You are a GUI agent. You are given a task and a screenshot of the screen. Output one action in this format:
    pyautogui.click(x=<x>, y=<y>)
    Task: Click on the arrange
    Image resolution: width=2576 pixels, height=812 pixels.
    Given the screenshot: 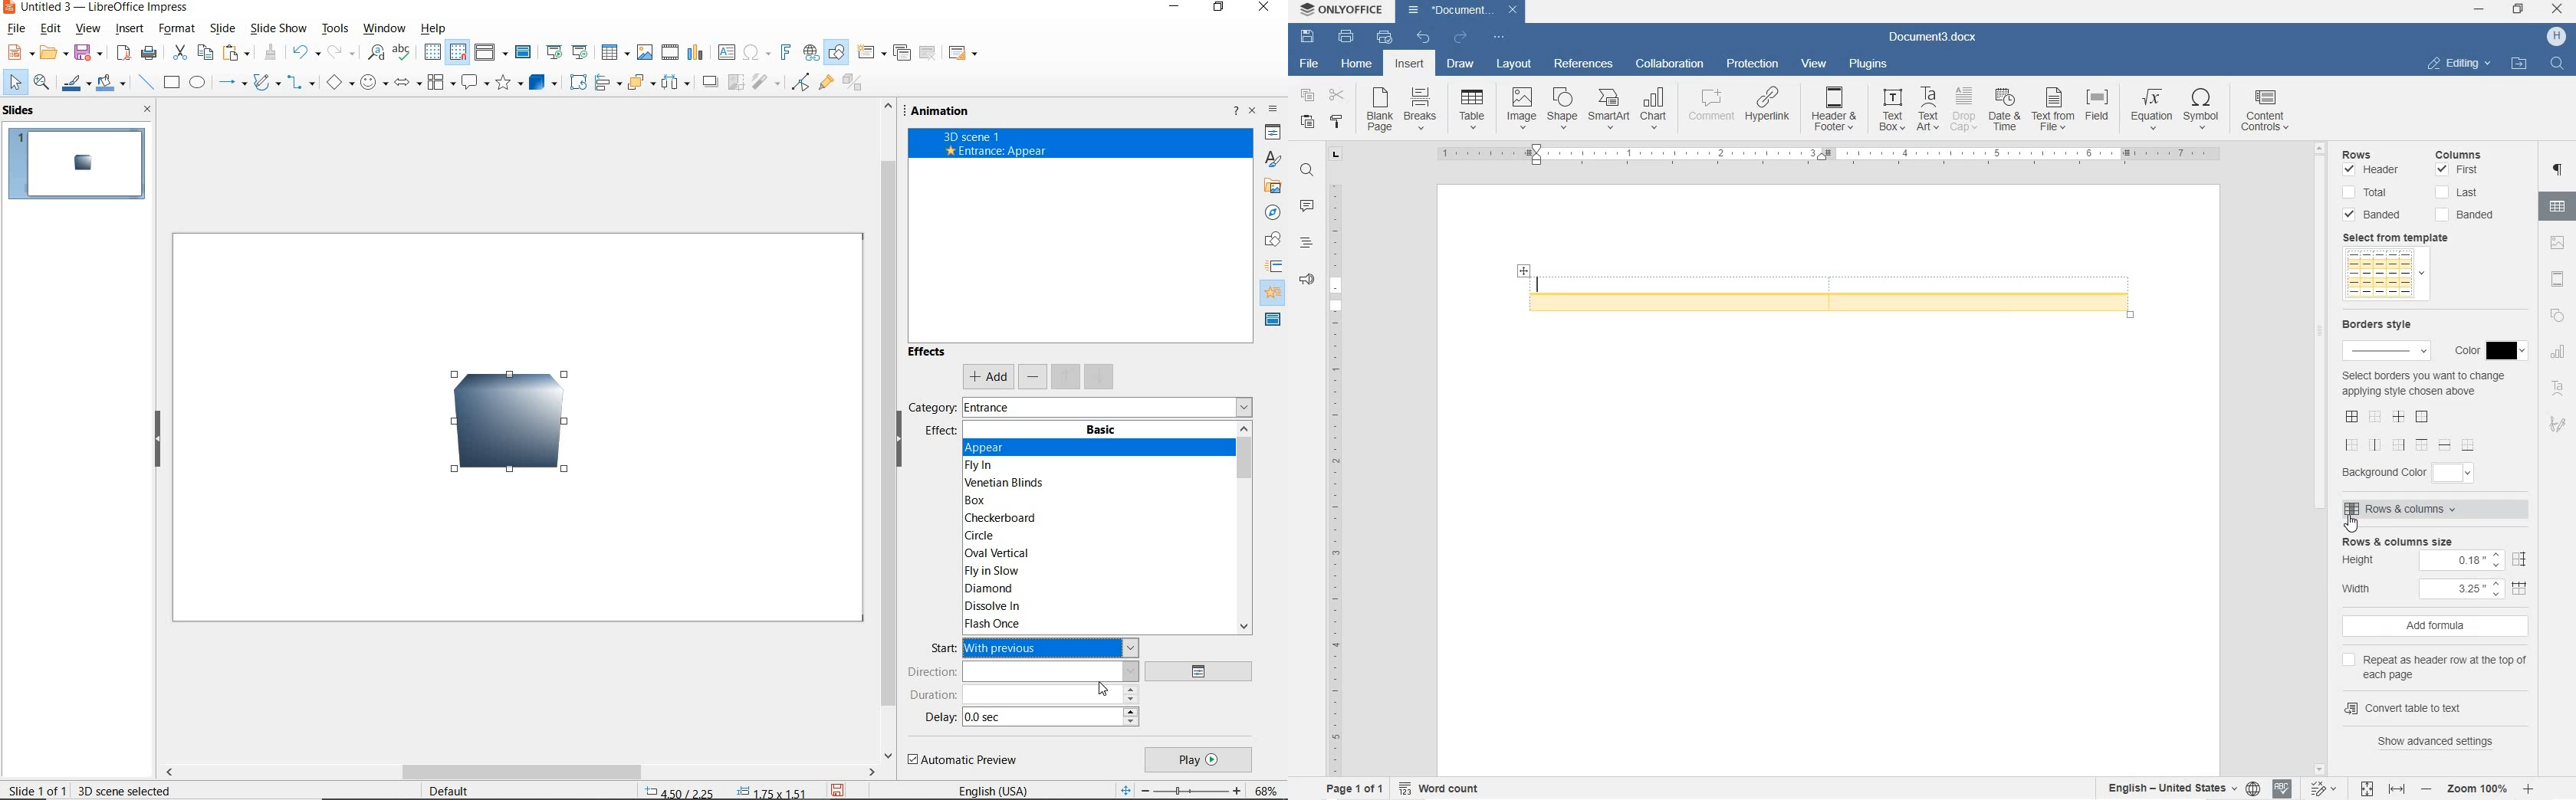 What is the action you would take?
    pyautogui.click(x=641, y=82)
    